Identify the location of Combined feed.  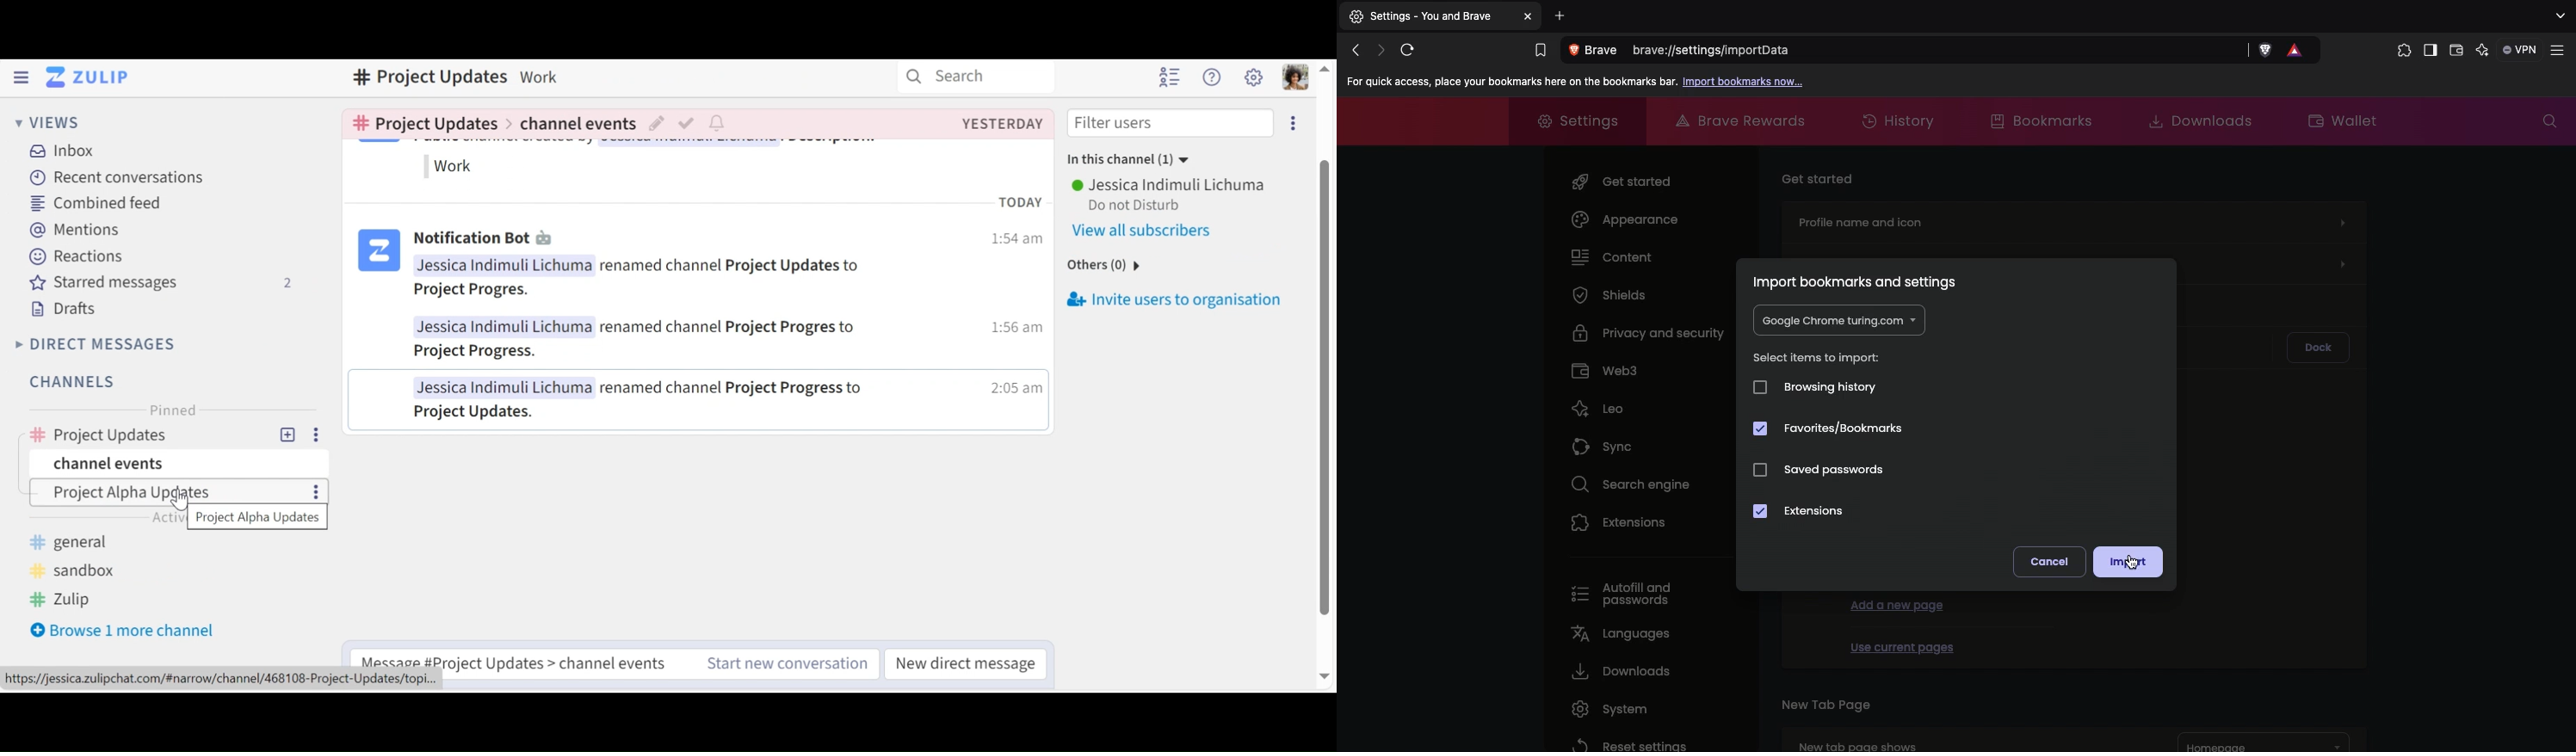
(94, 203).